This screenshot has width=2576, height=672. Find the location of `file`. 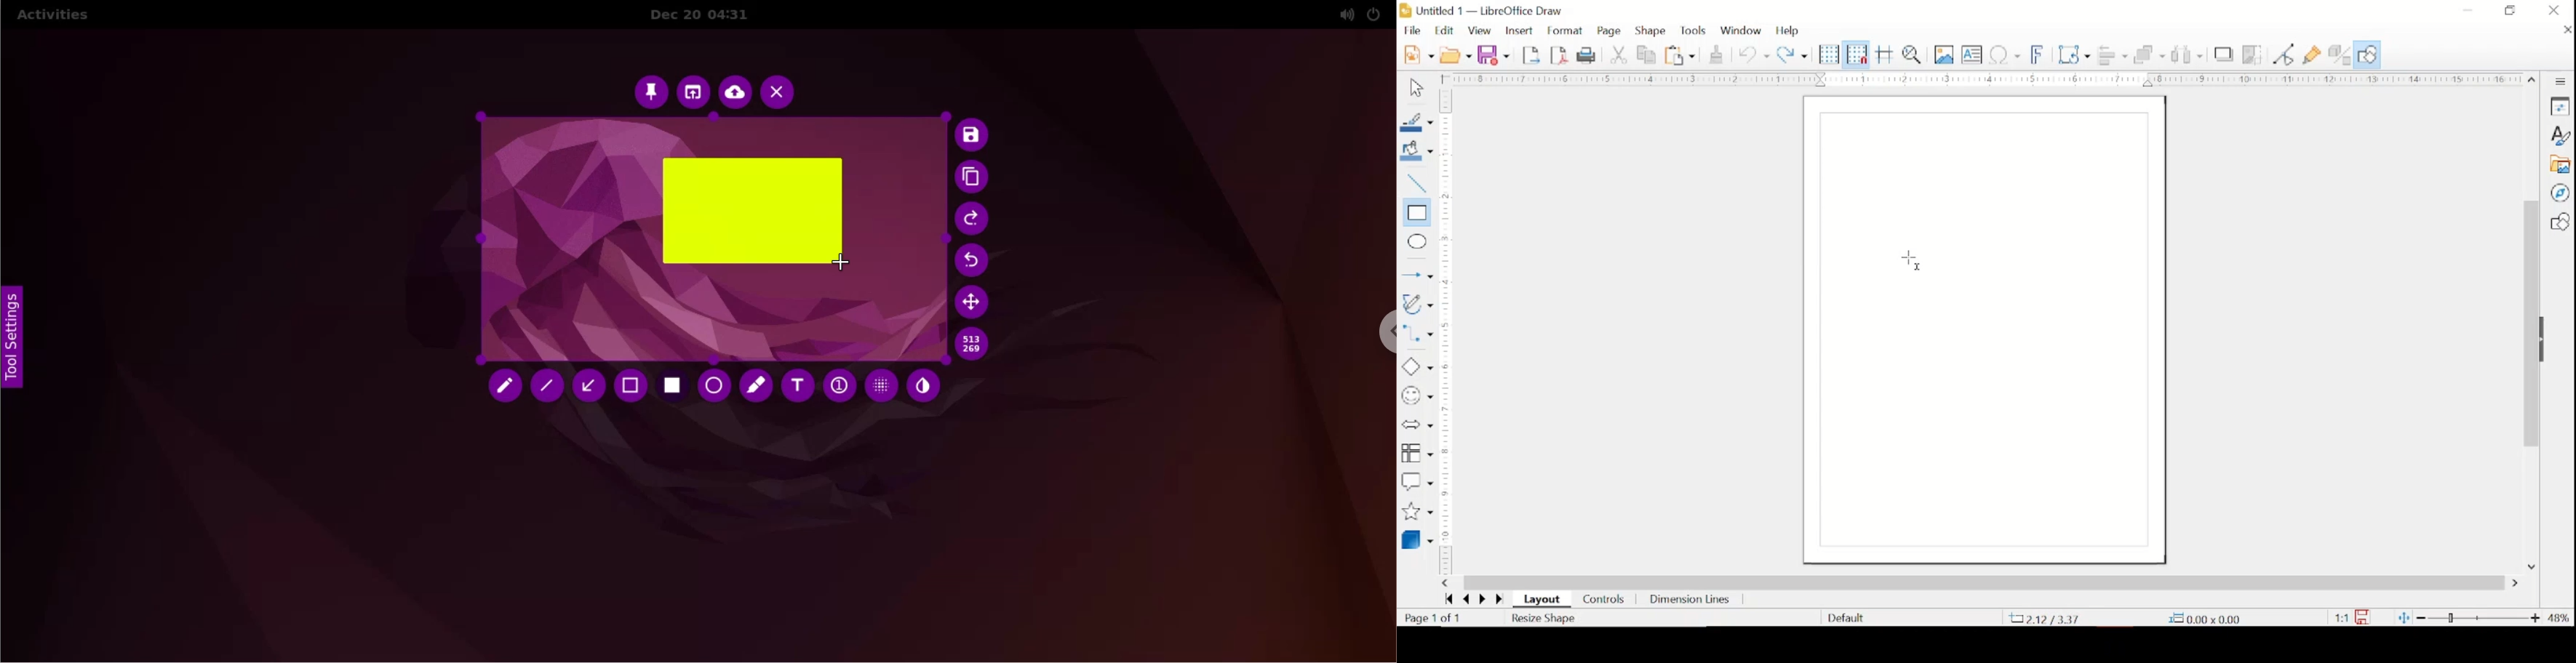

file is located at coordinates (1412, 30).